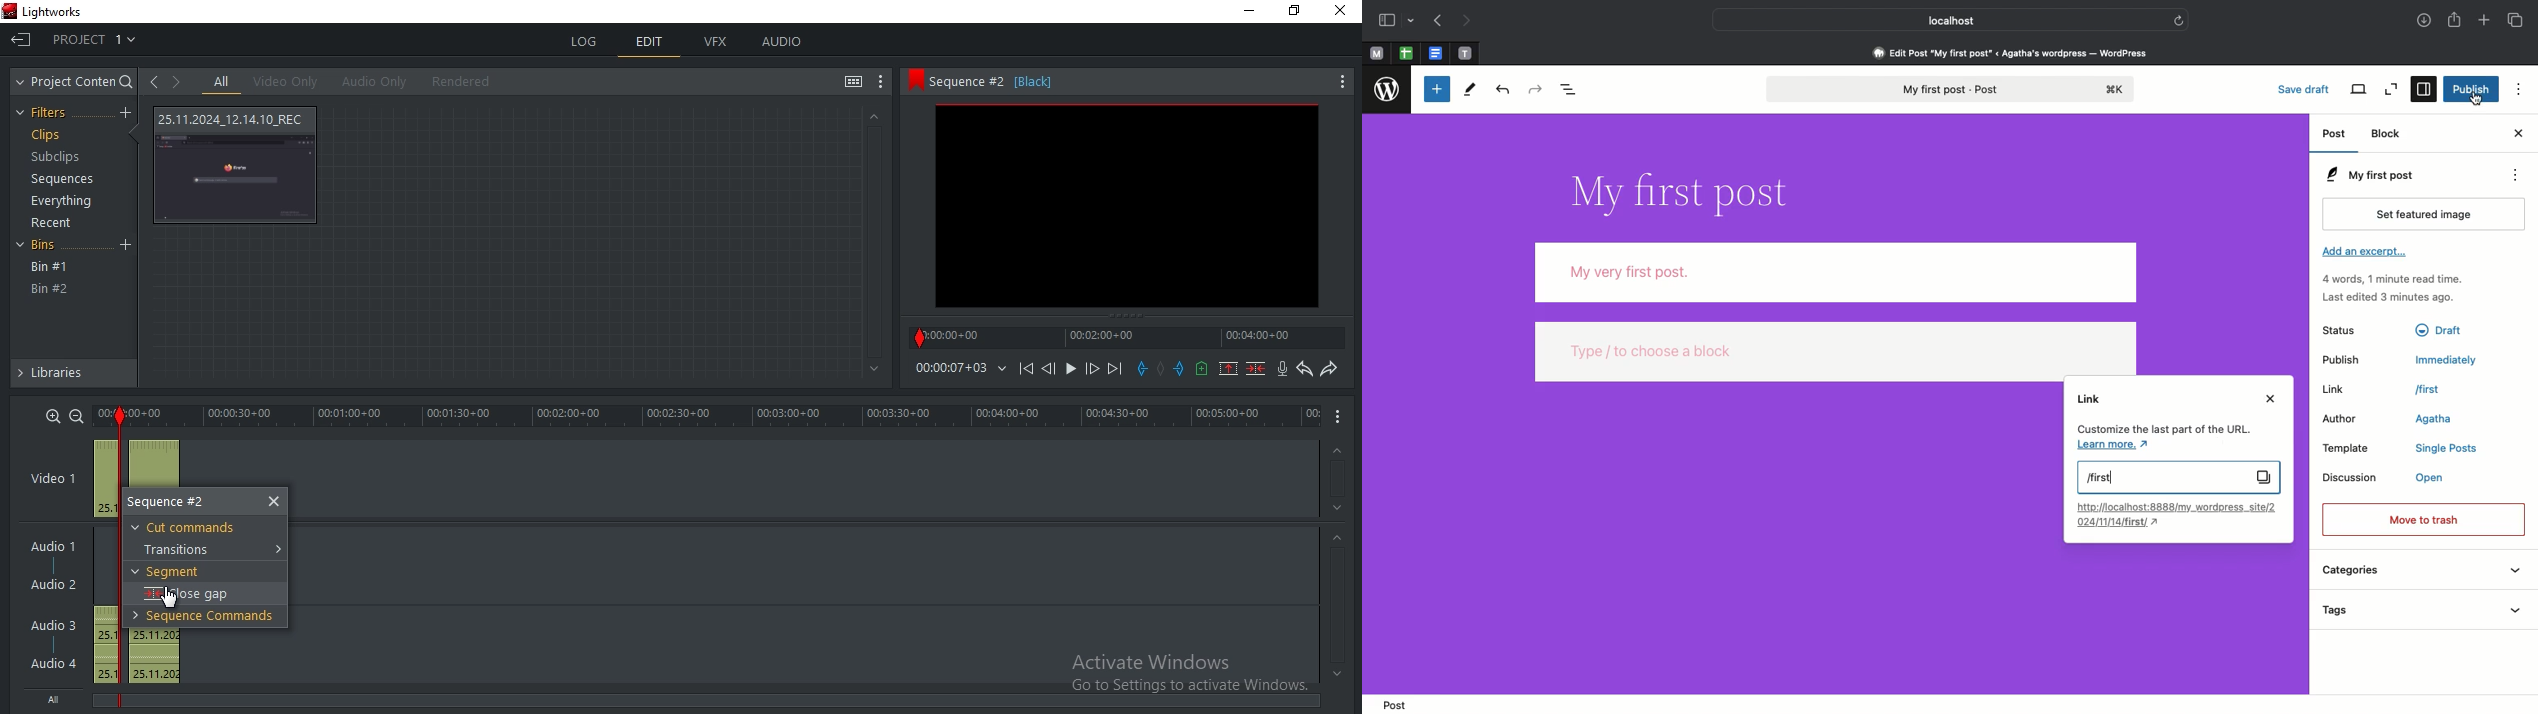  I want to click on Set featured image, so click(2424, 213).